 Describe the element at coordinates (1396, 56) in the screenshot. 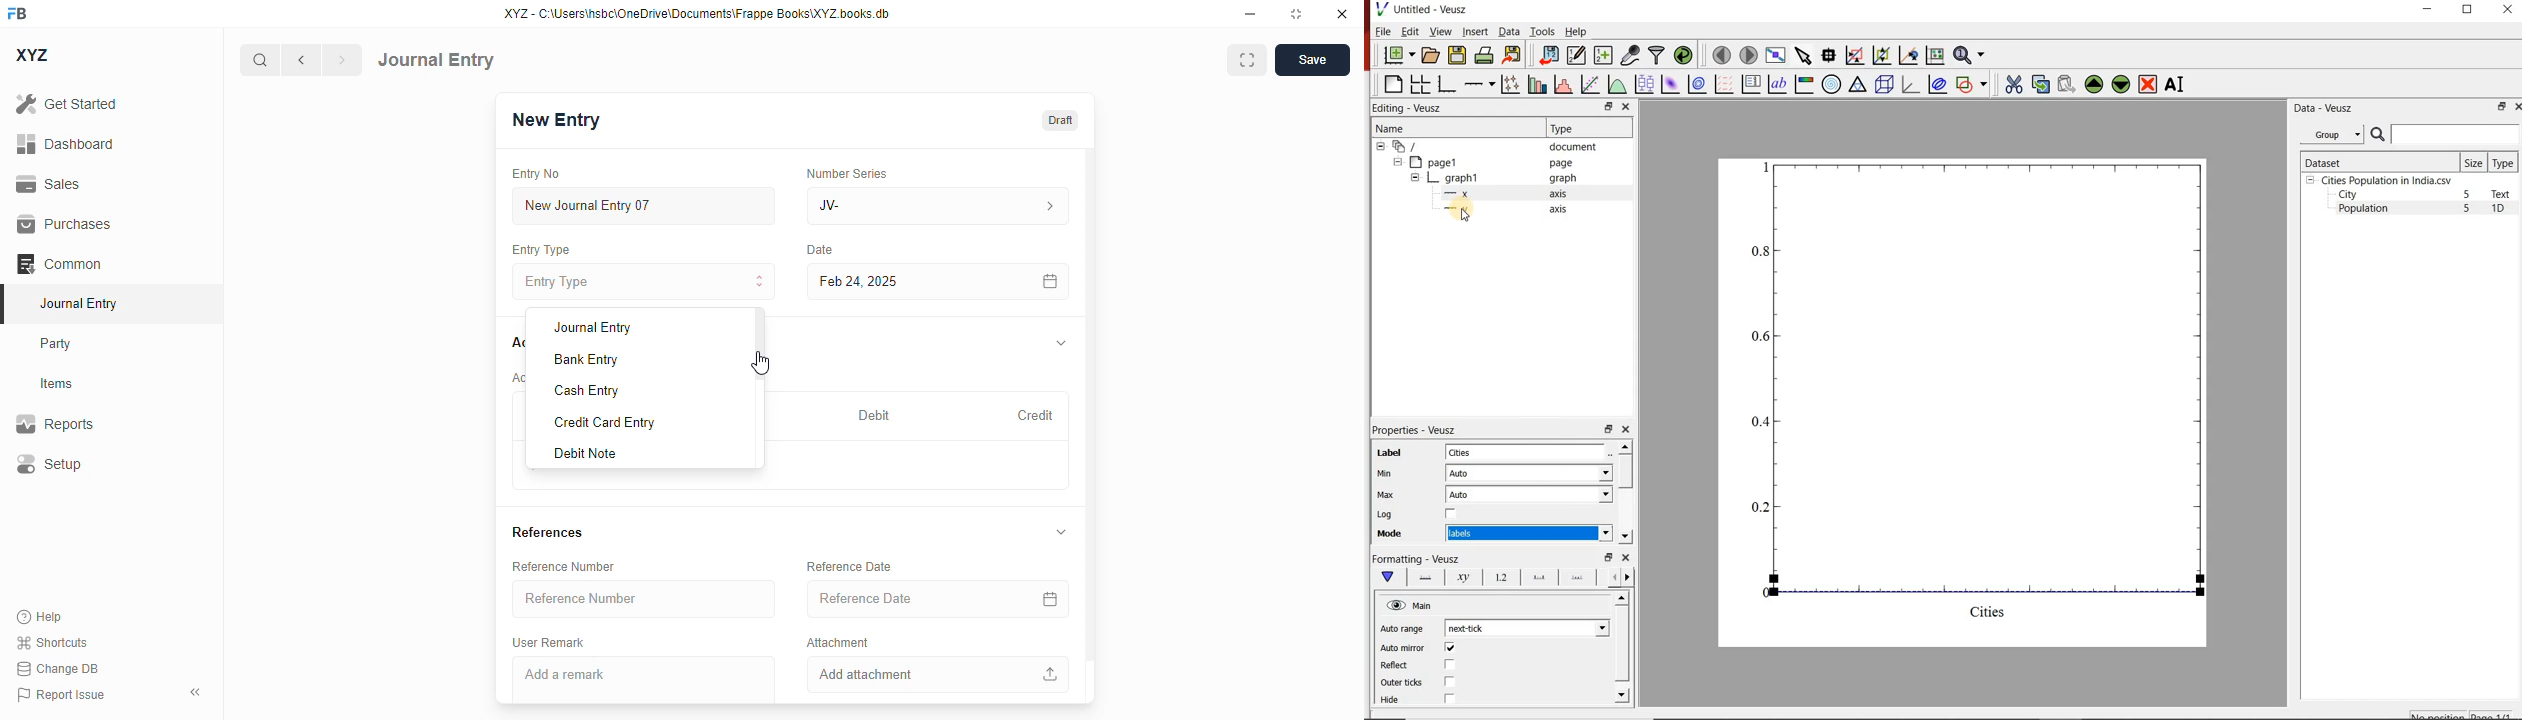

I see `new document` at that location.